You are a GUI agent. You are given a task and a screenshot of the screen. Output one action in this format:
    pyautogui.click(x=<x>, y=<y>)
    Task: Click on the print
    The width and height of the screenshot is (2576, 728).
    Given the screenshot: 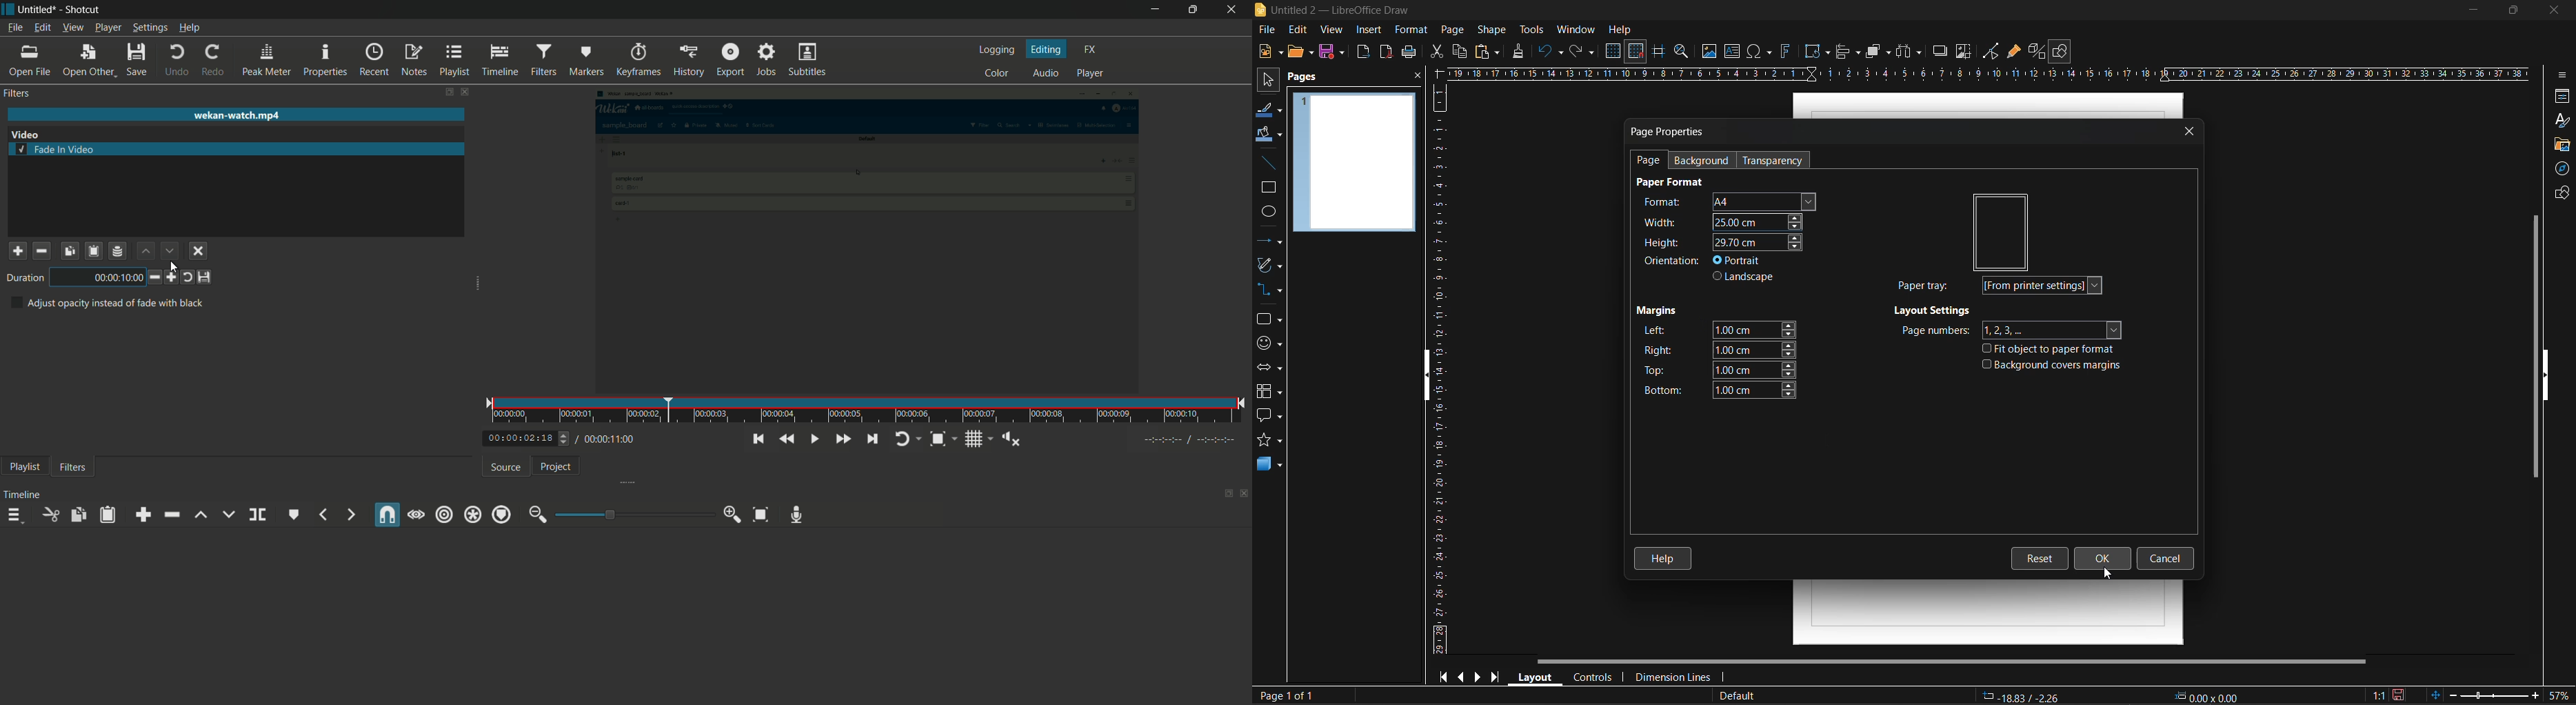 What is the action you would take?
    pyautogui.click(x=1410, y=52)
    